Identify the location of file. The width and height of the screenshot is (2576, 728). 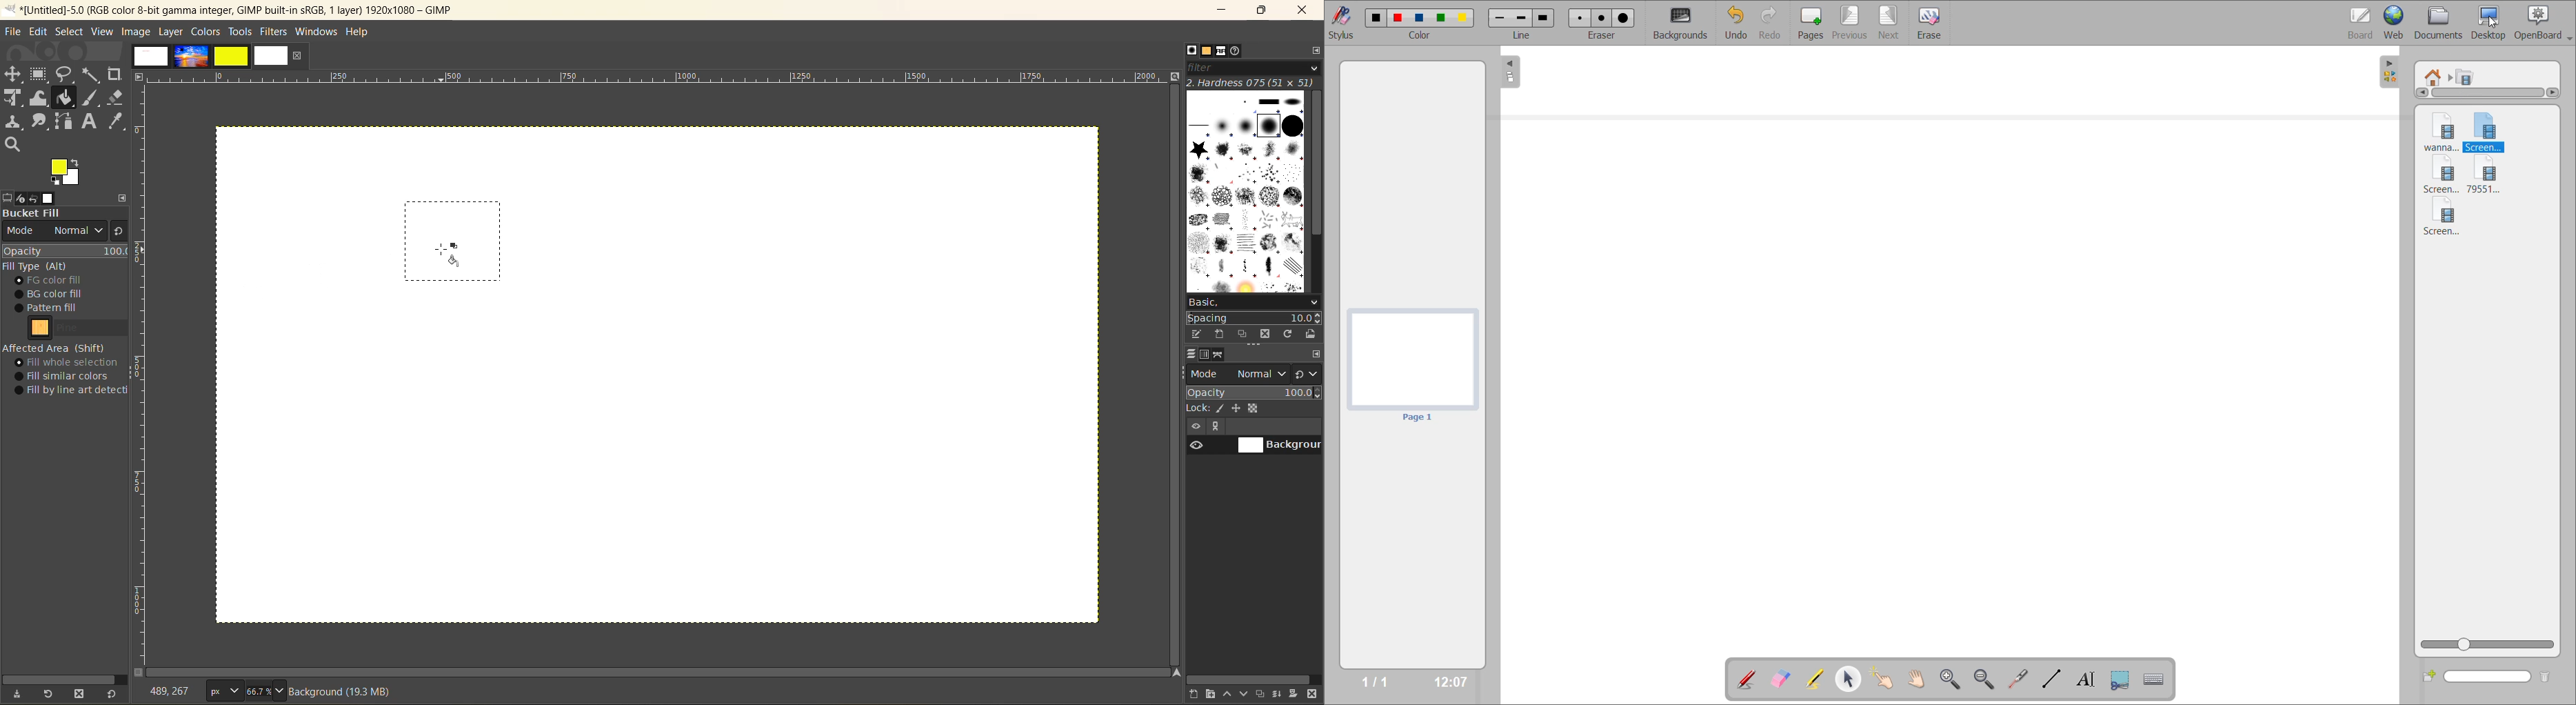
(14, 32).